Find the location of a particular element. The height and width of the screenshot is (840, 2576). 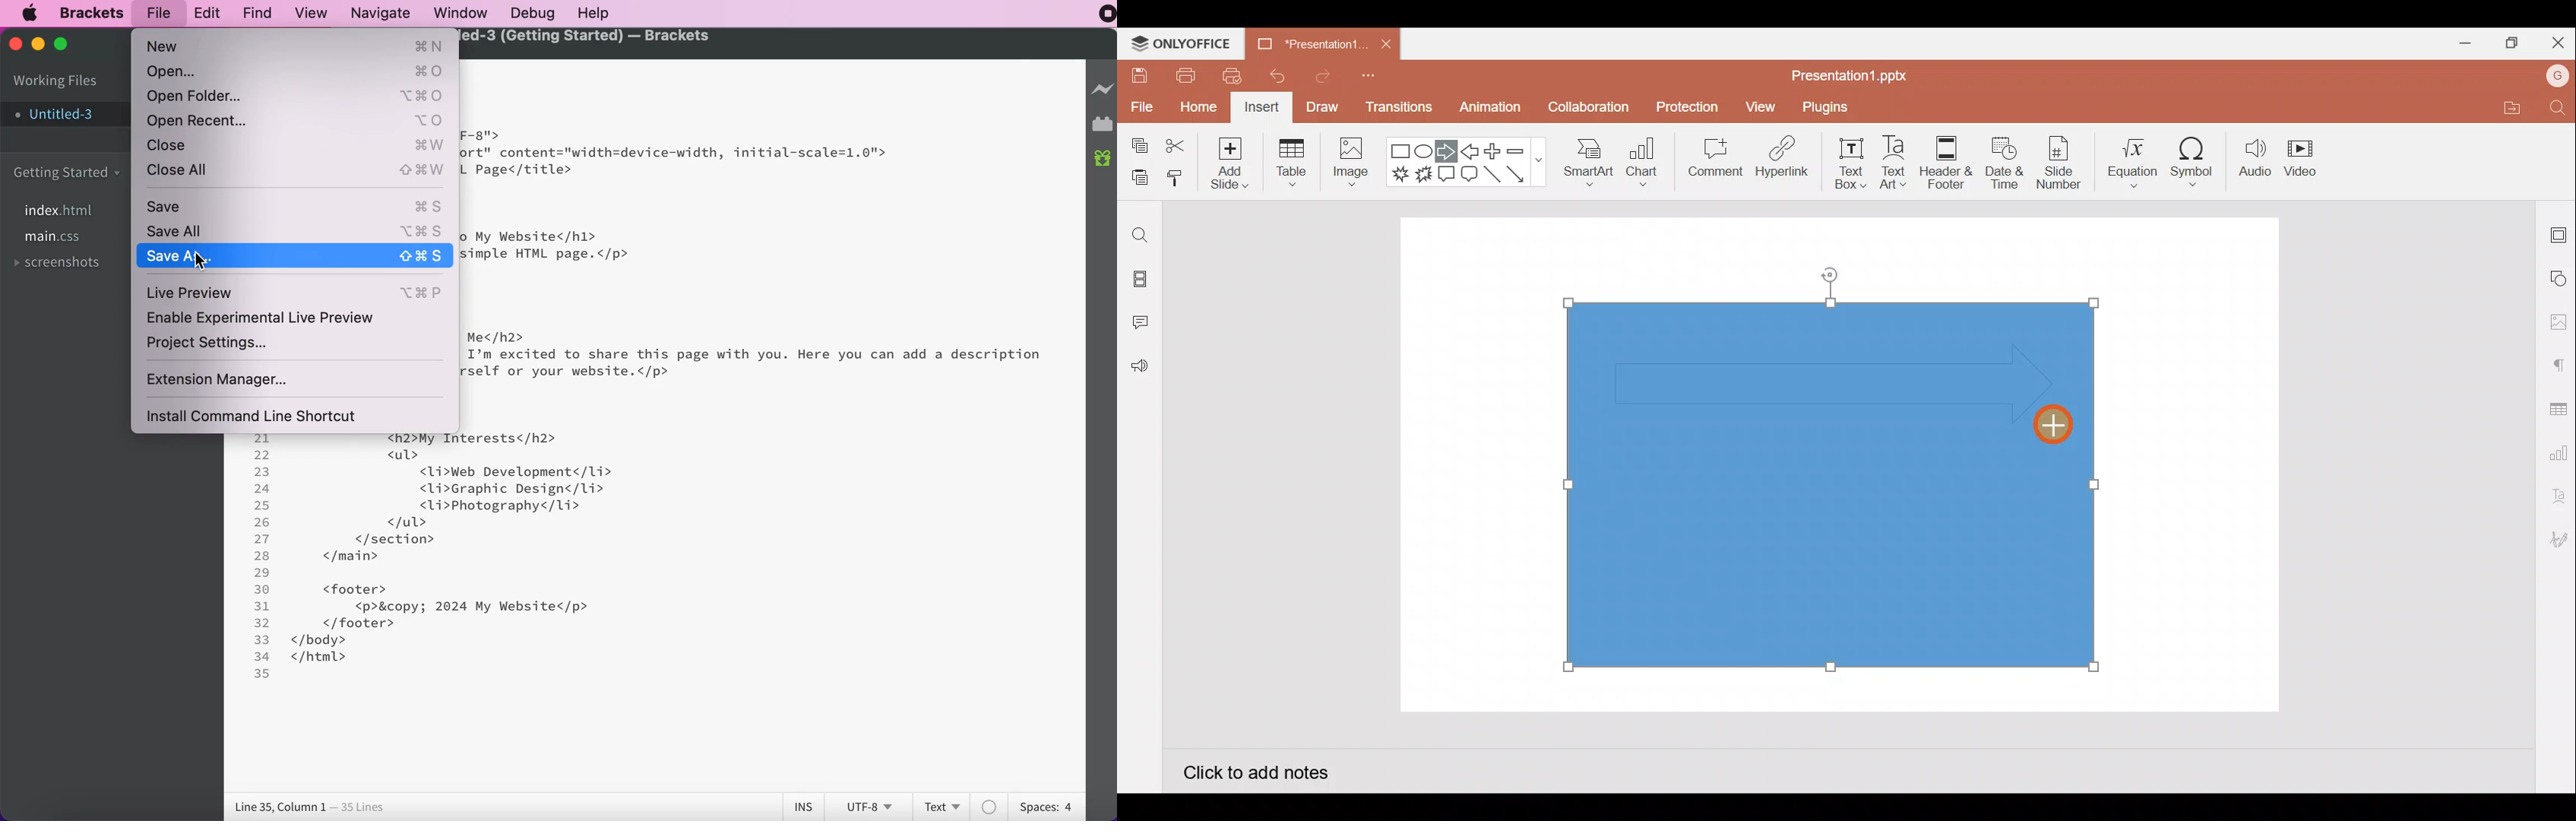

Customize quick access toolbar is located at coordinates (1373, 81).